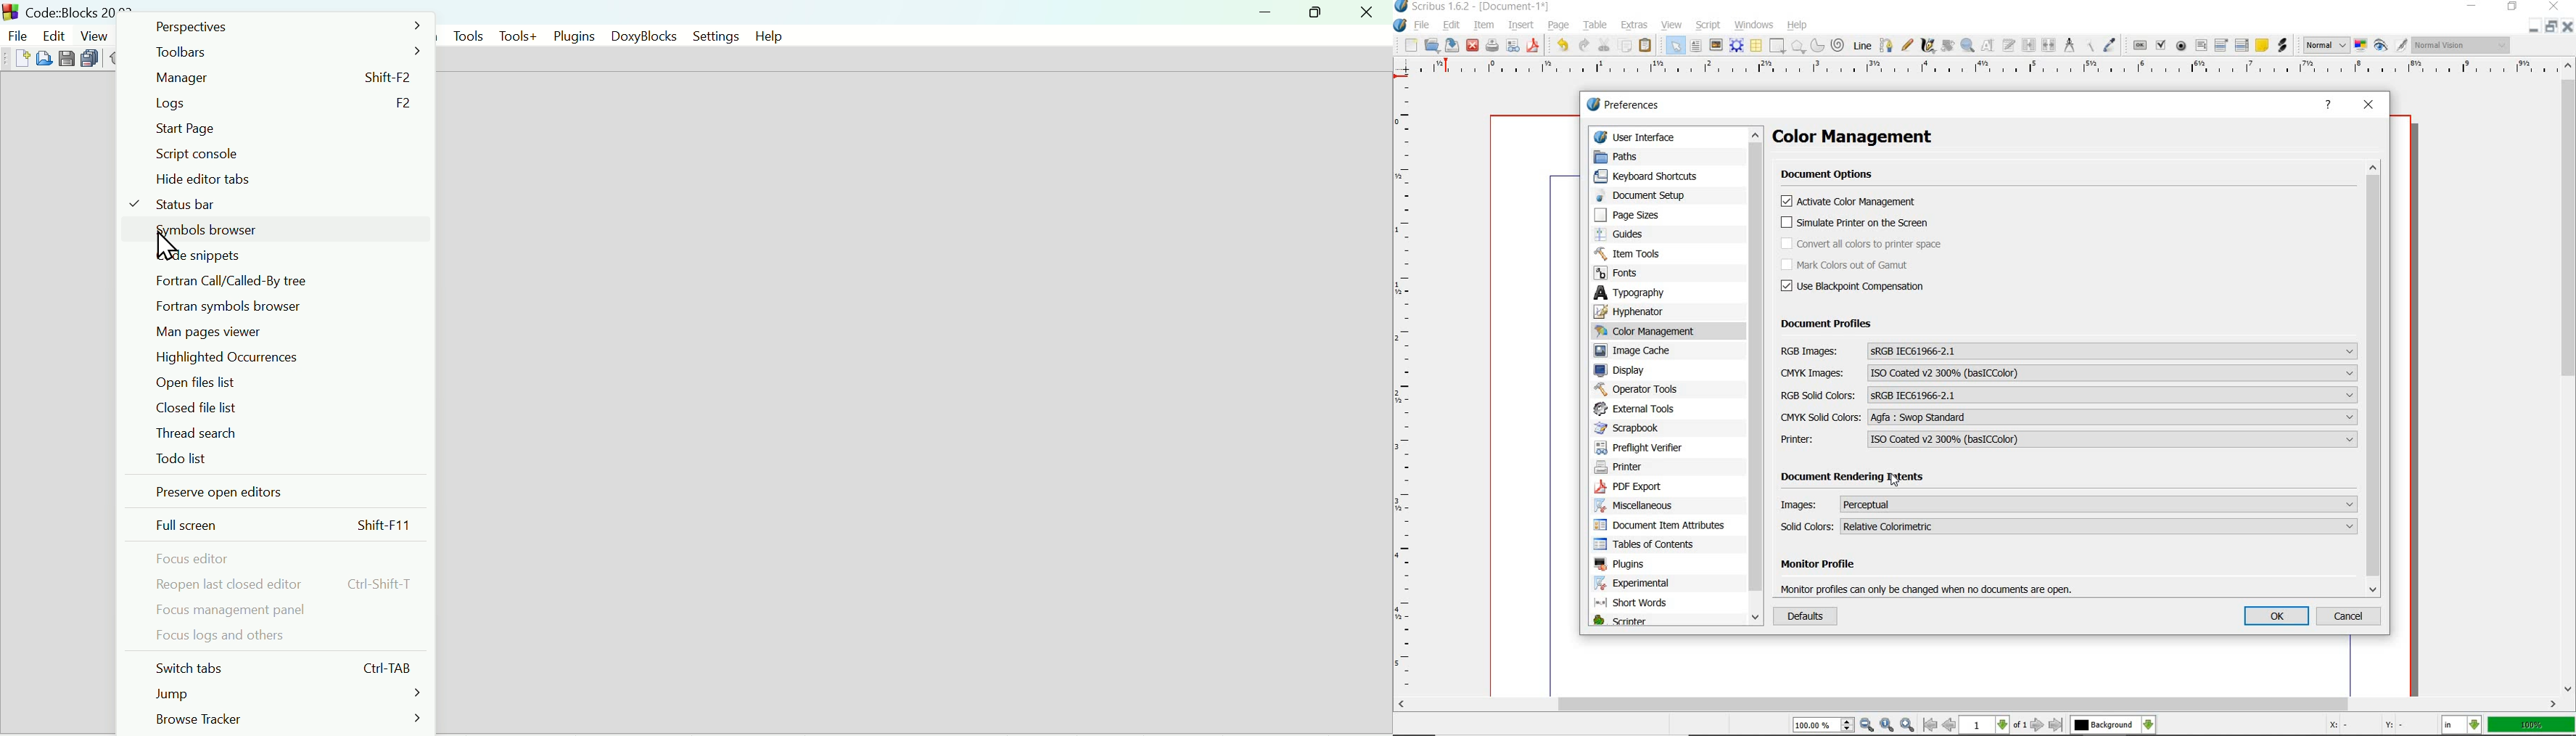 The height and width of the screenshot is (756, 2576). I want to click on File, so click(16, 33).